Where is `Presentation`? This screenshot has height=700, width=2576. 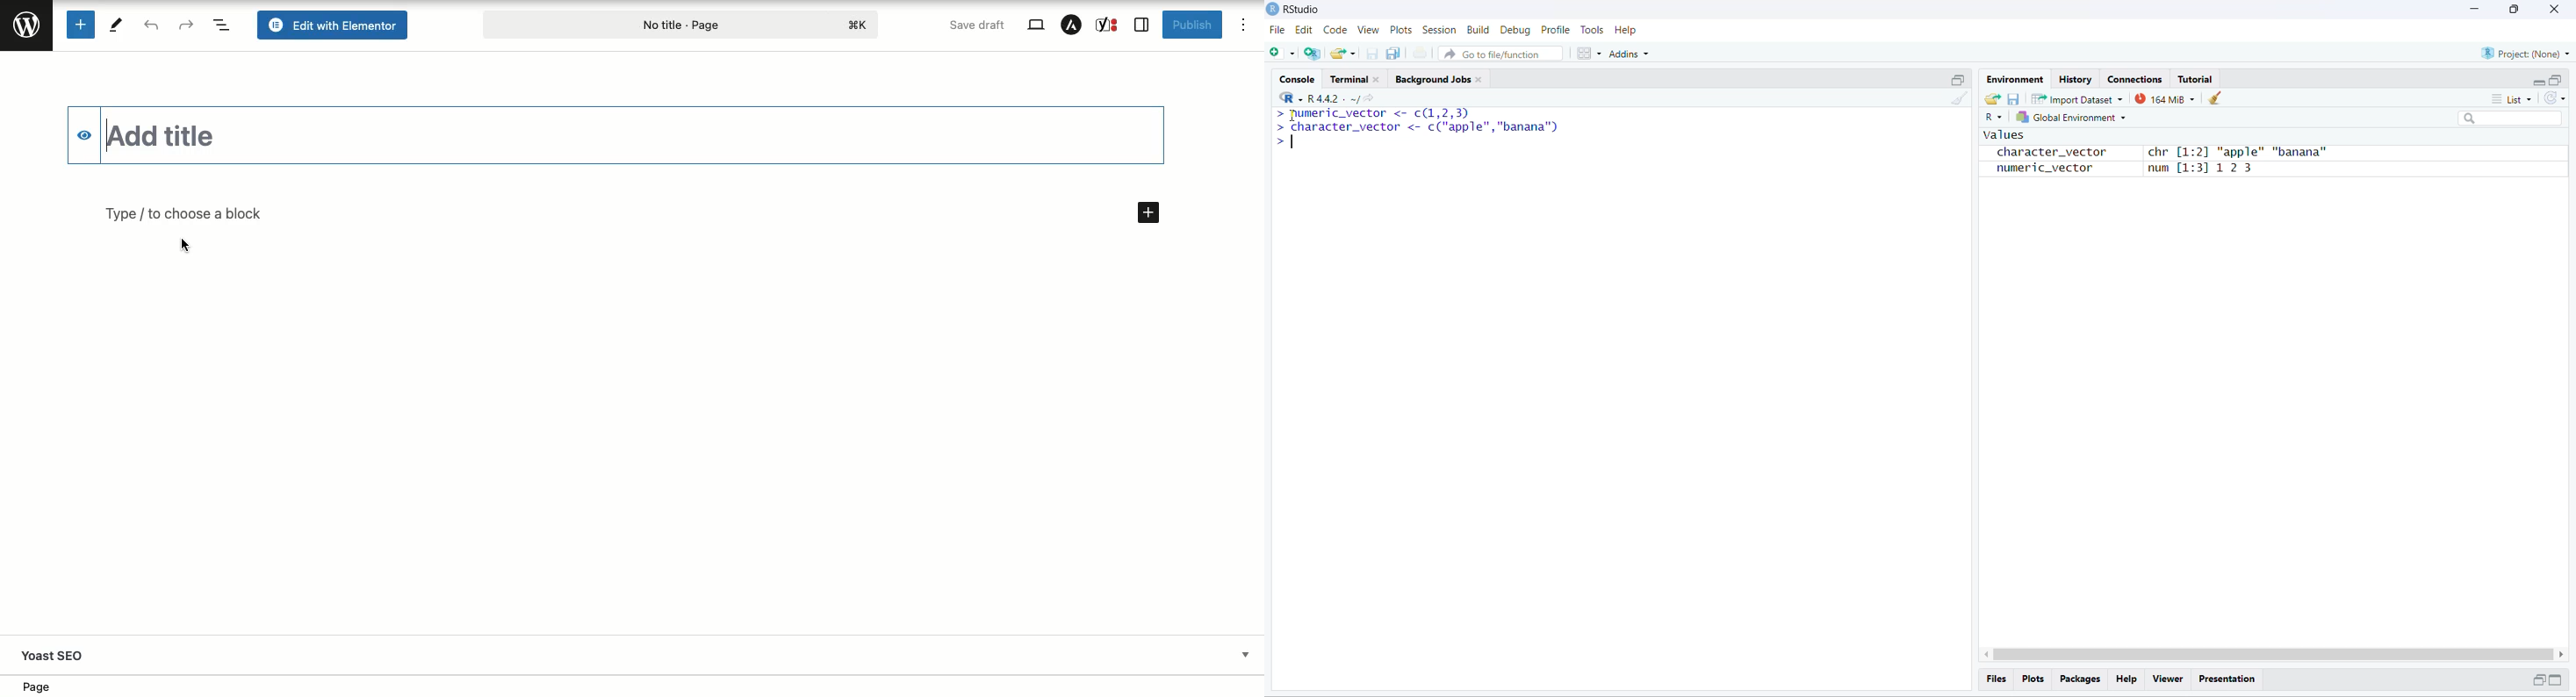
Presentation is located at coordinates (2229, 680).